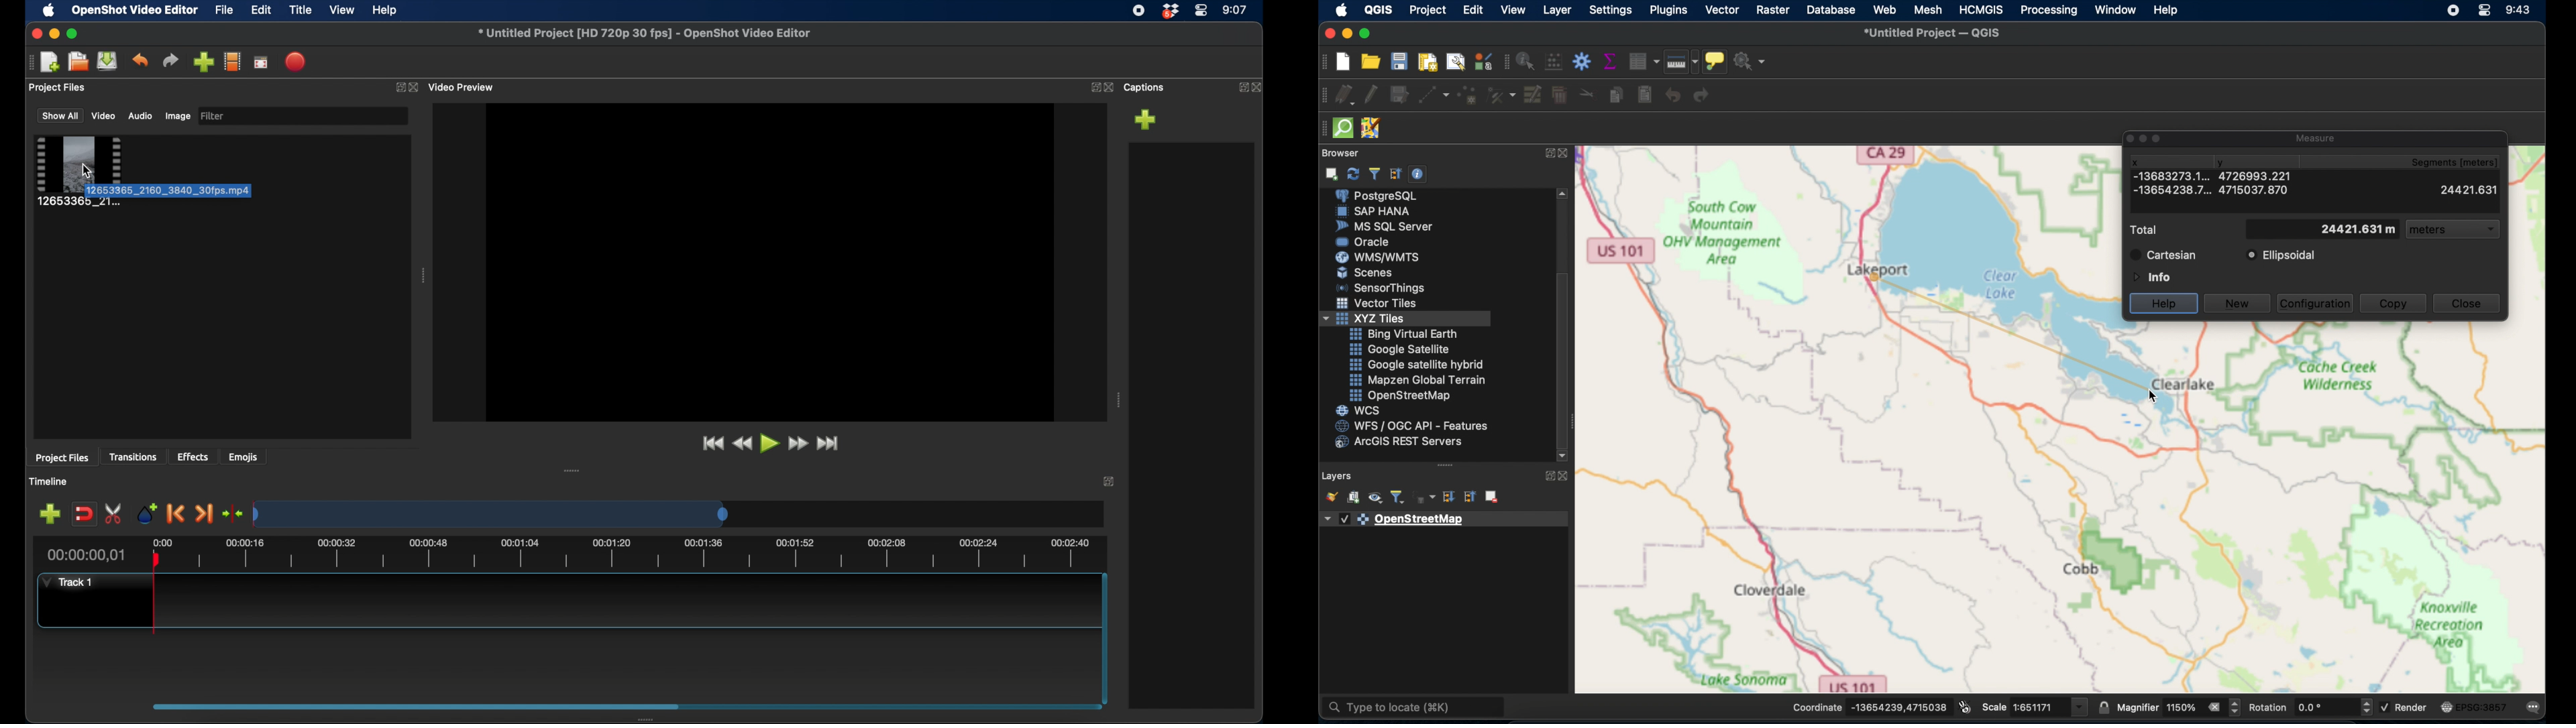 This screenshot has height=728, width=2576. Describe the element at coordinates (1752, 61) in the screenshot. I see `no action selected` at that location.